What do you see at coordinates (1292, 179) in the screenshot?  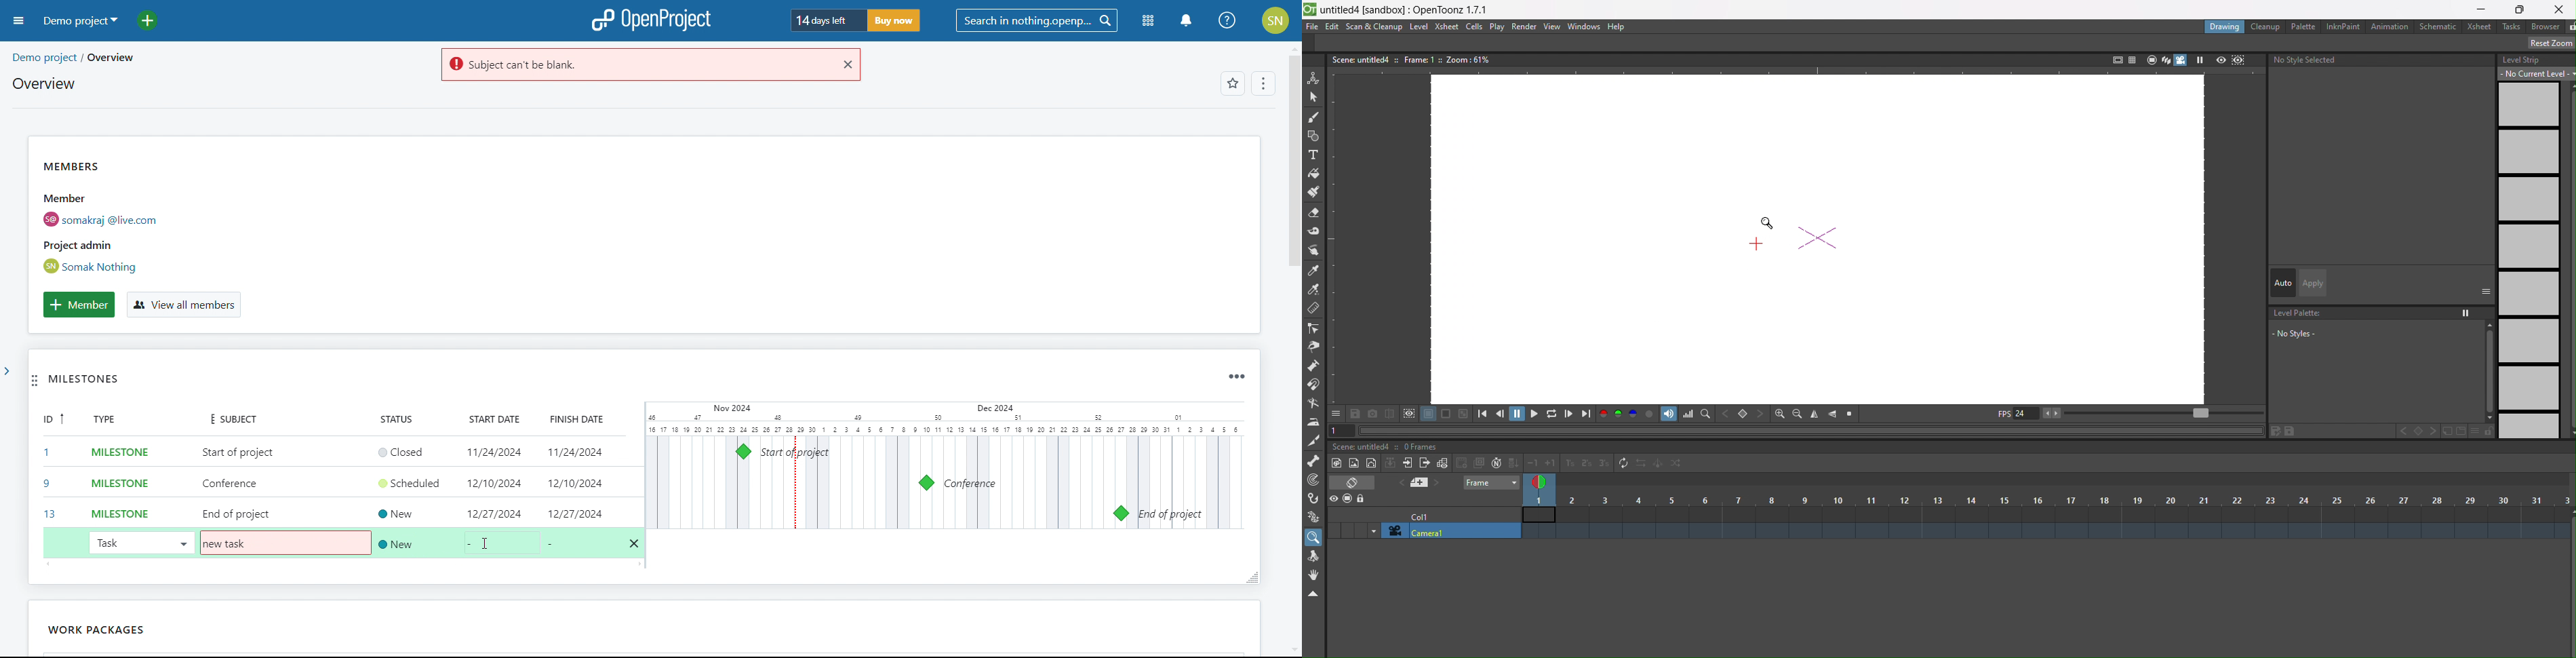 I see `scroll bar` at bounding box center [1292, 179].